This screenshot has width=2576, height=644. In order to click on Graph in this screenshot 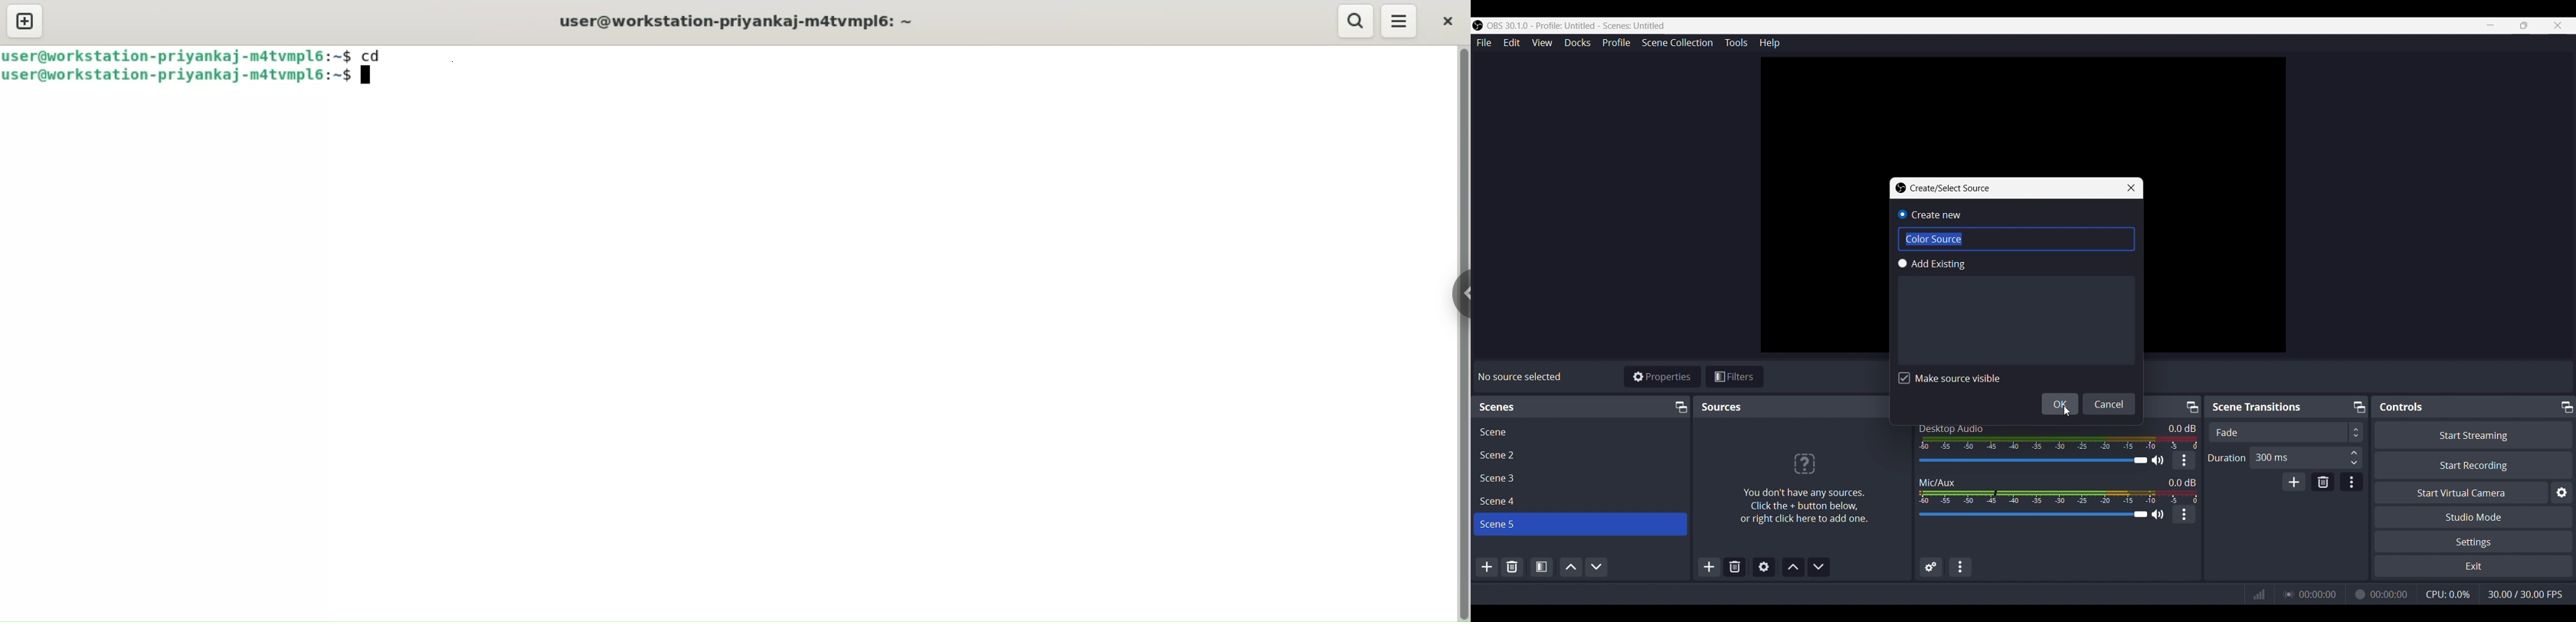, I will do `click(2259, 594)`.